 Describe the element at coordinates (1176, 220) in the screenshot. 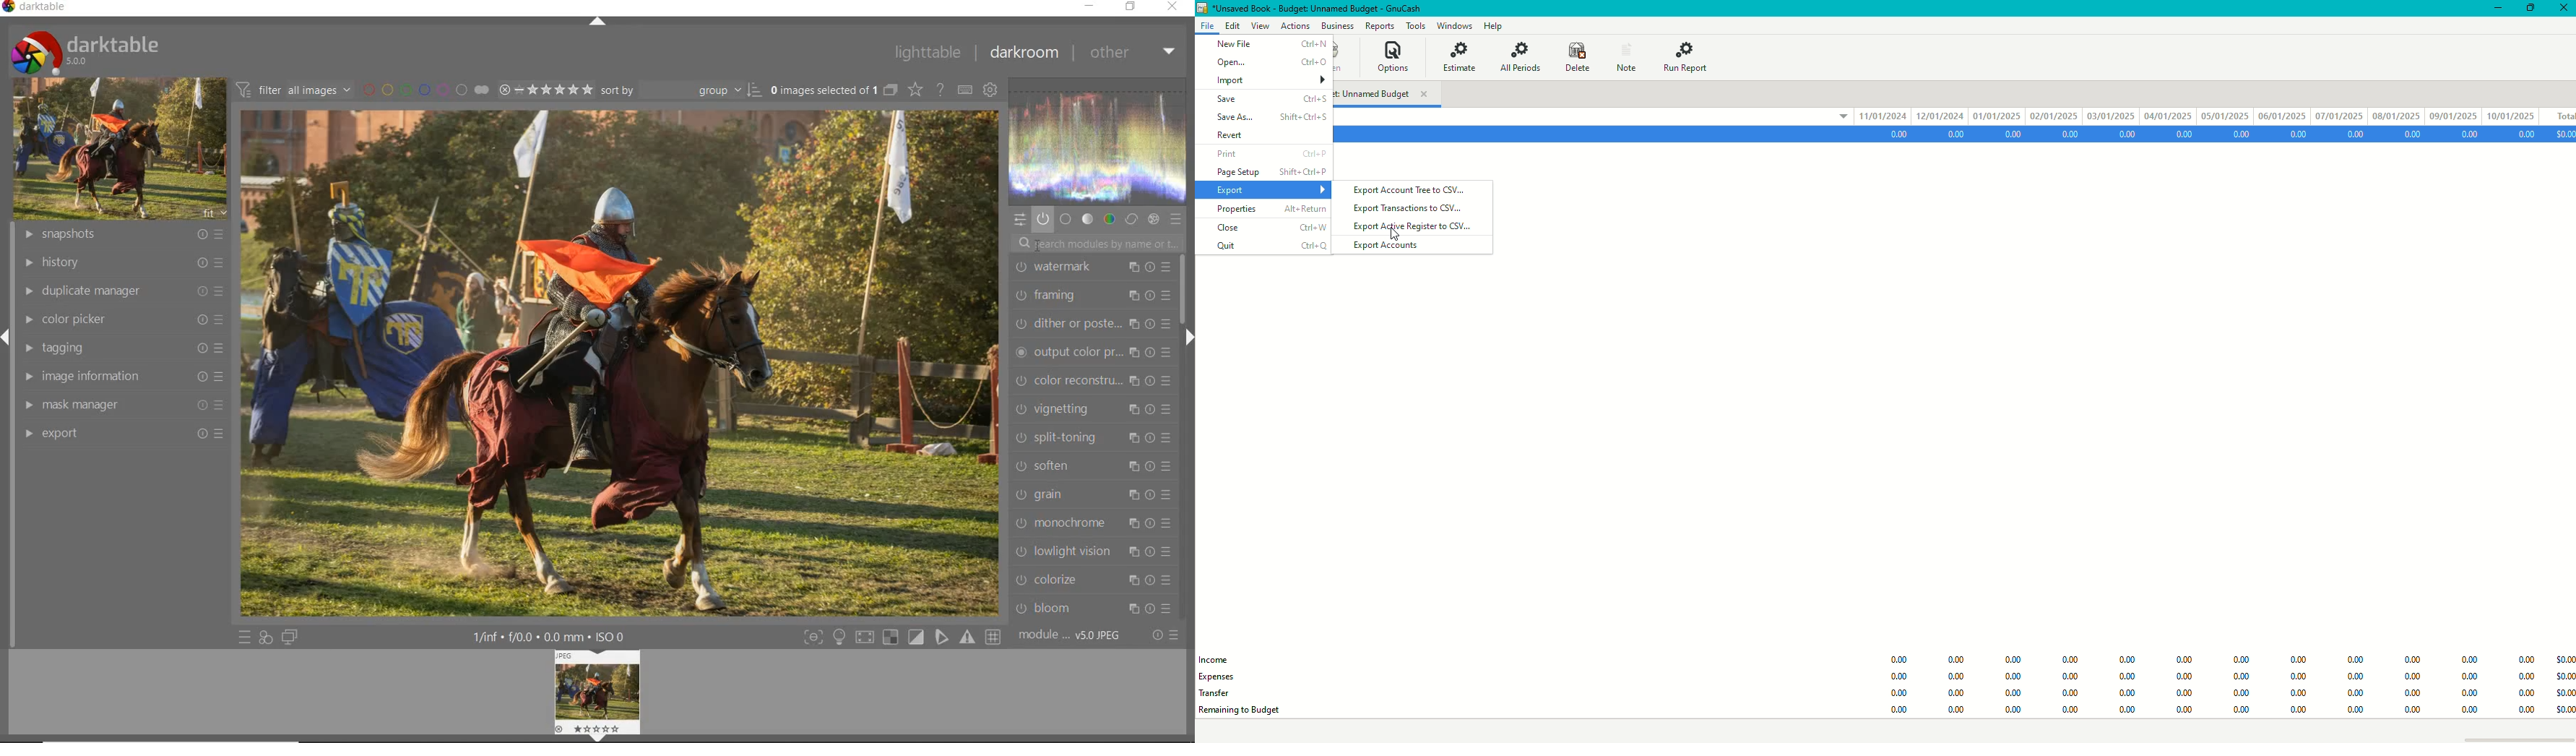

I see `presets` at that location.